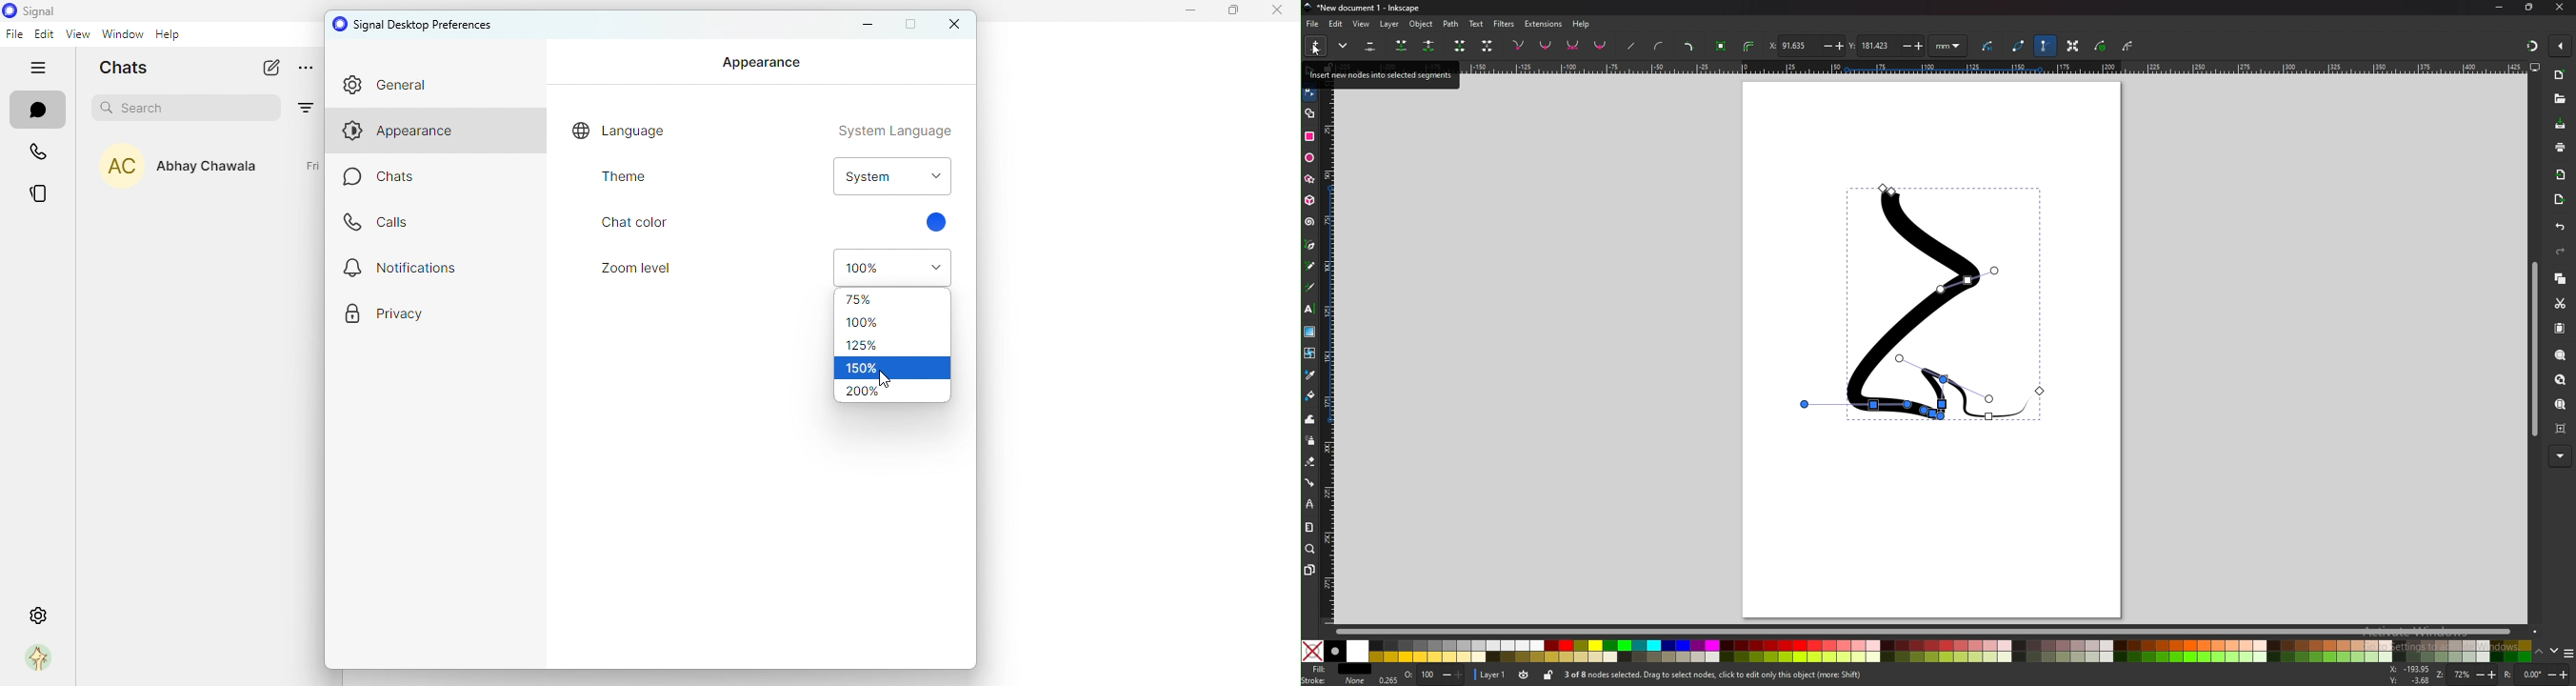 Image resolution: width=2576 pixels, height=700 pixels. Describe the element at coordinates (411, 134) in the screenshot. I see `appearance` at that location.